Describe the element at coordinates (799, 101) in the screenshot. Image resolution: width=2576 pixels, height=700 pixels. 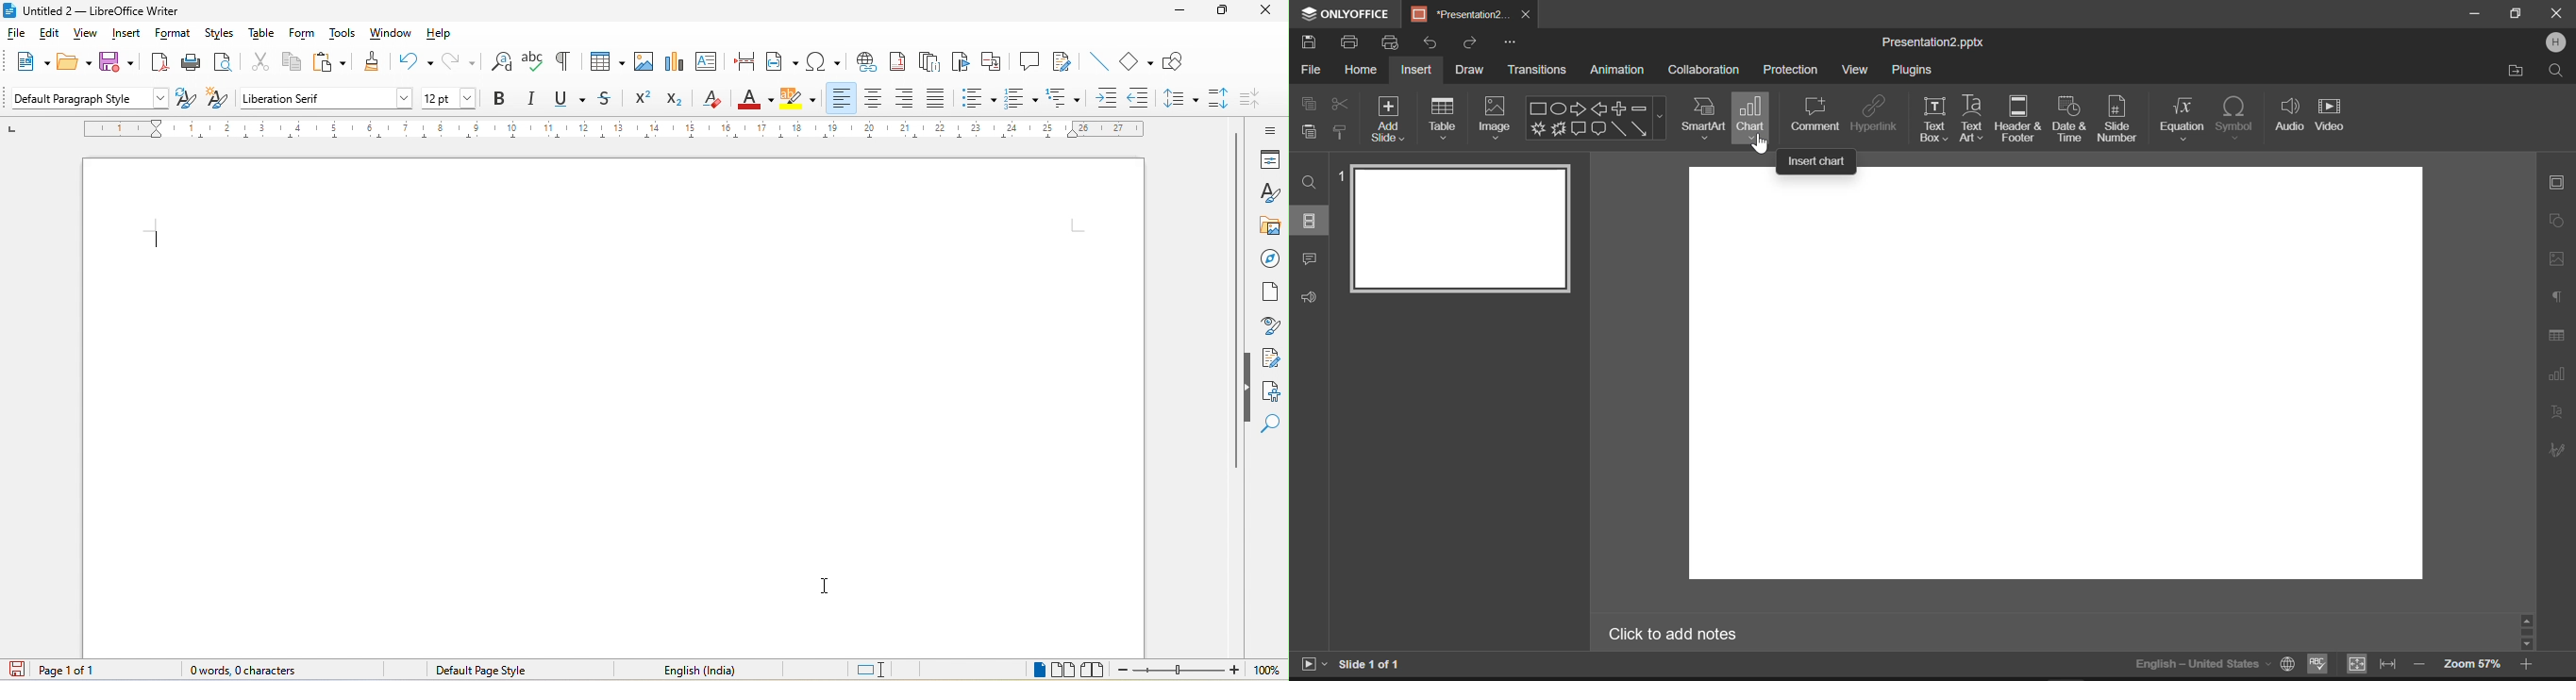
I see `character highlighting` at that location.